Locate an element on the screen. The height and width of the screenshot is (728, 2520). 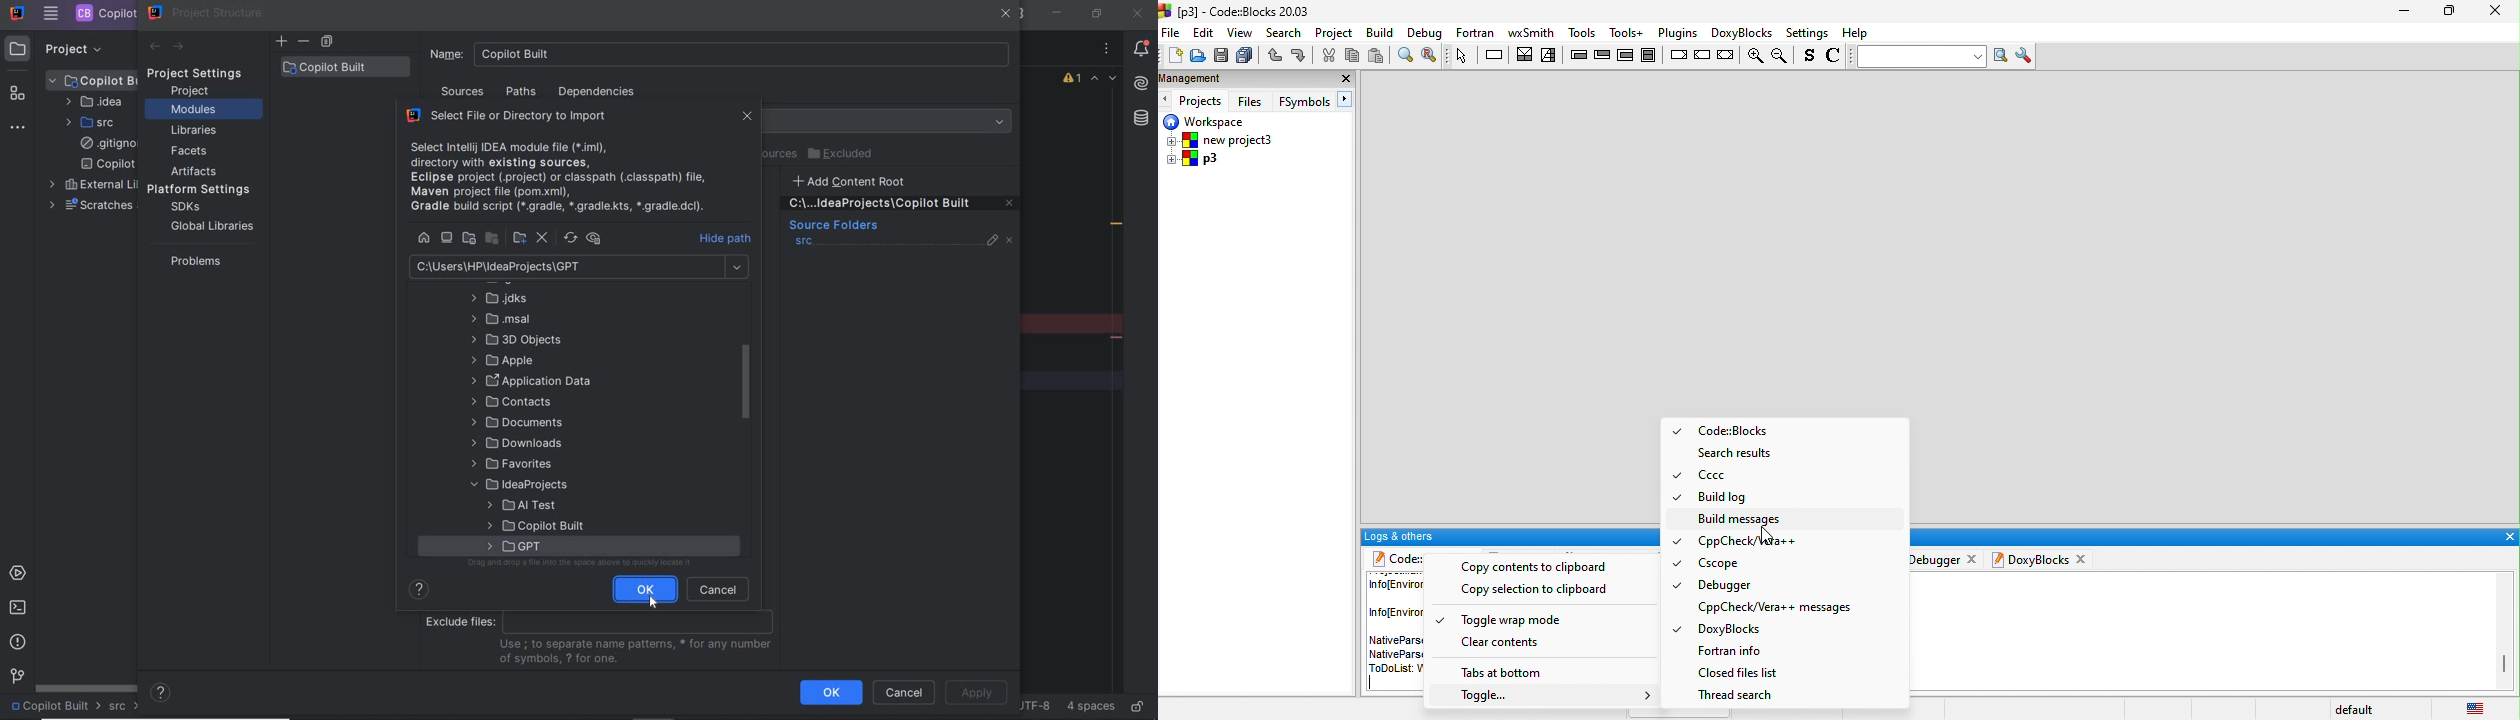
Cppcheck/Vera++ is located at coordinates (1749, 541).